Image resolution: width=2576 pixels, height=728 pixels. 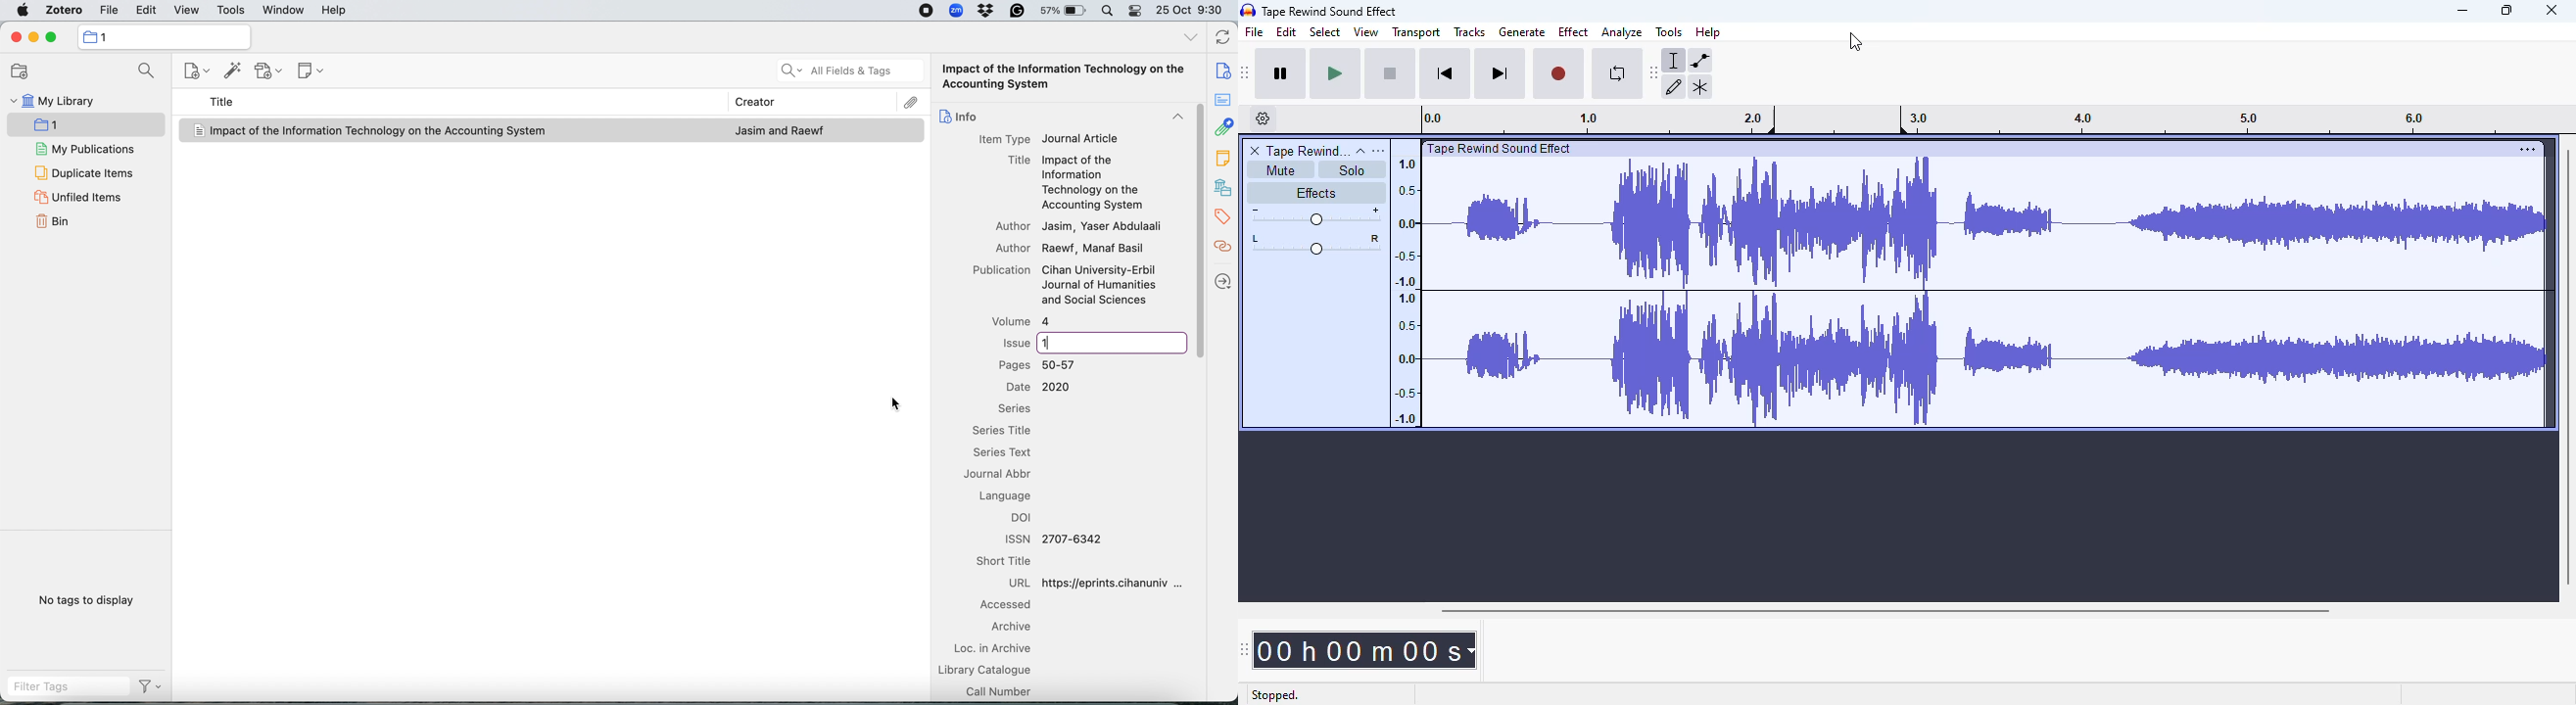 What do you see at coordinates (34, 36) in the screenshot?
I see `minimise` at bounding box center [34, 36].